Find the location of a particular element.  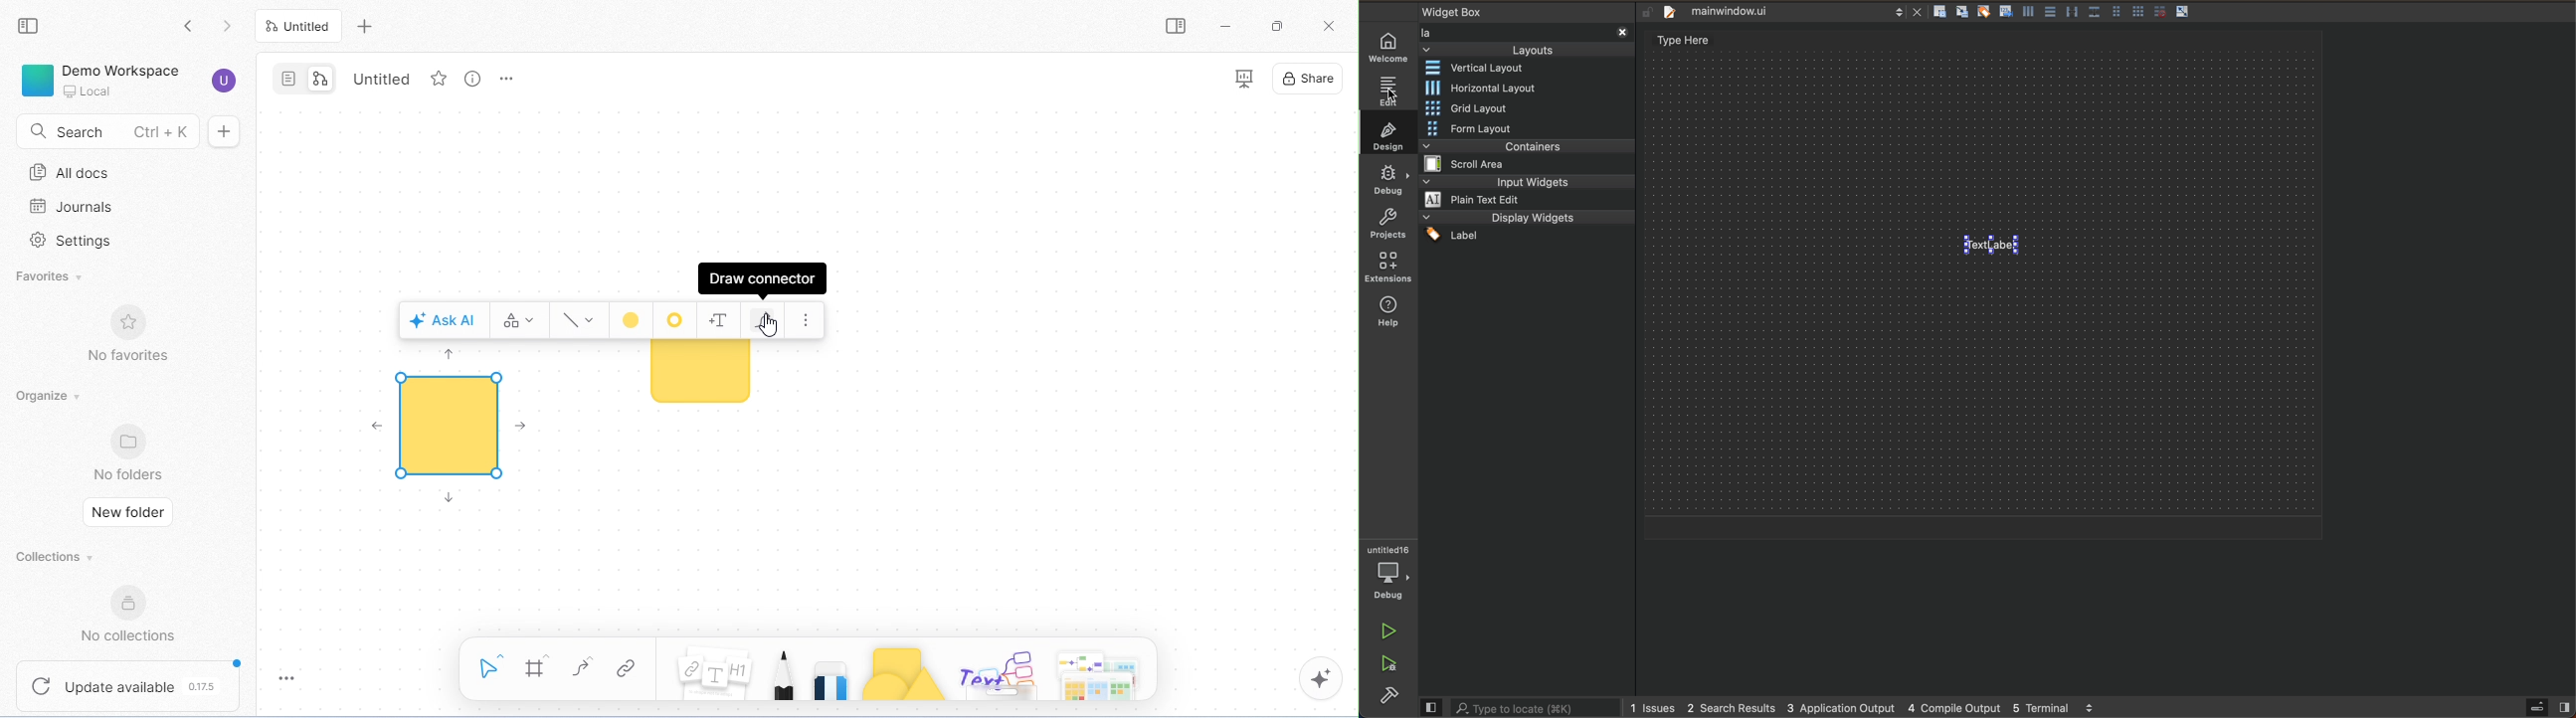

open/ close side bar is located at coordinates (1176, 26).